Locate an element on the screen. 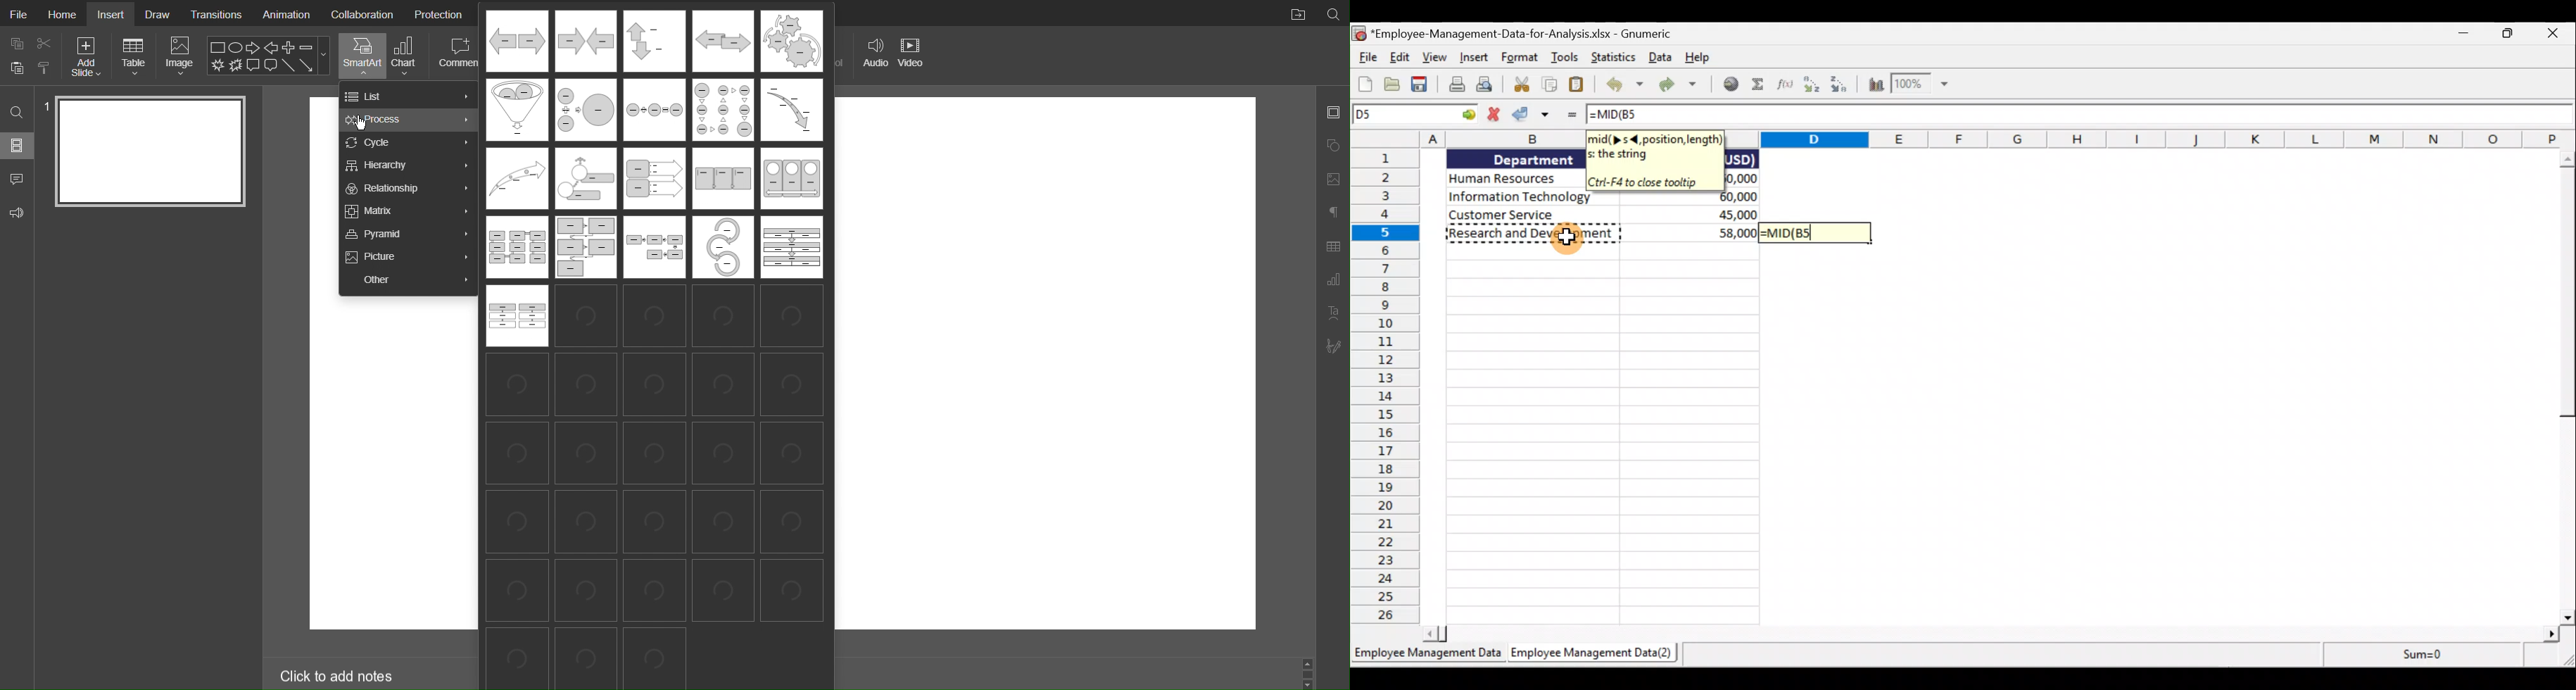 The height and width of the screenshot is (700, 2576). Process Template 3 is located at coordinates (652, 40).